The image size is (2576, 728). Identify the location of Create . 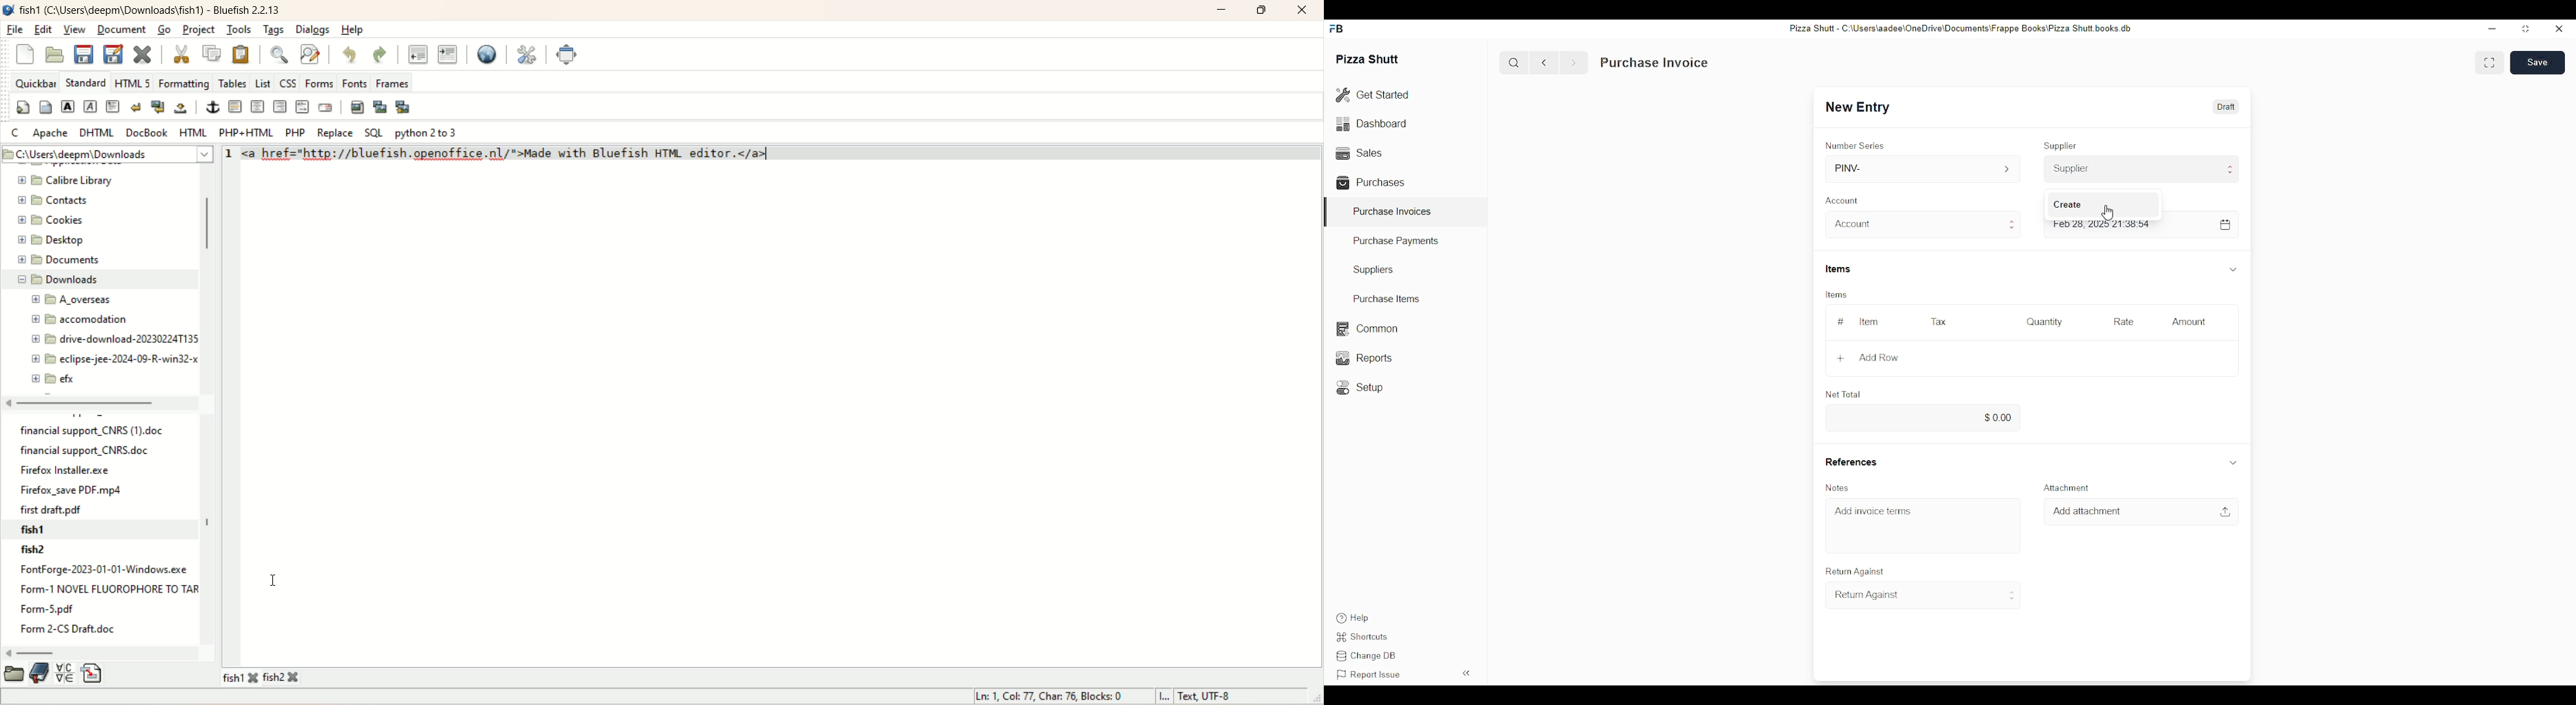
(2069, 204).